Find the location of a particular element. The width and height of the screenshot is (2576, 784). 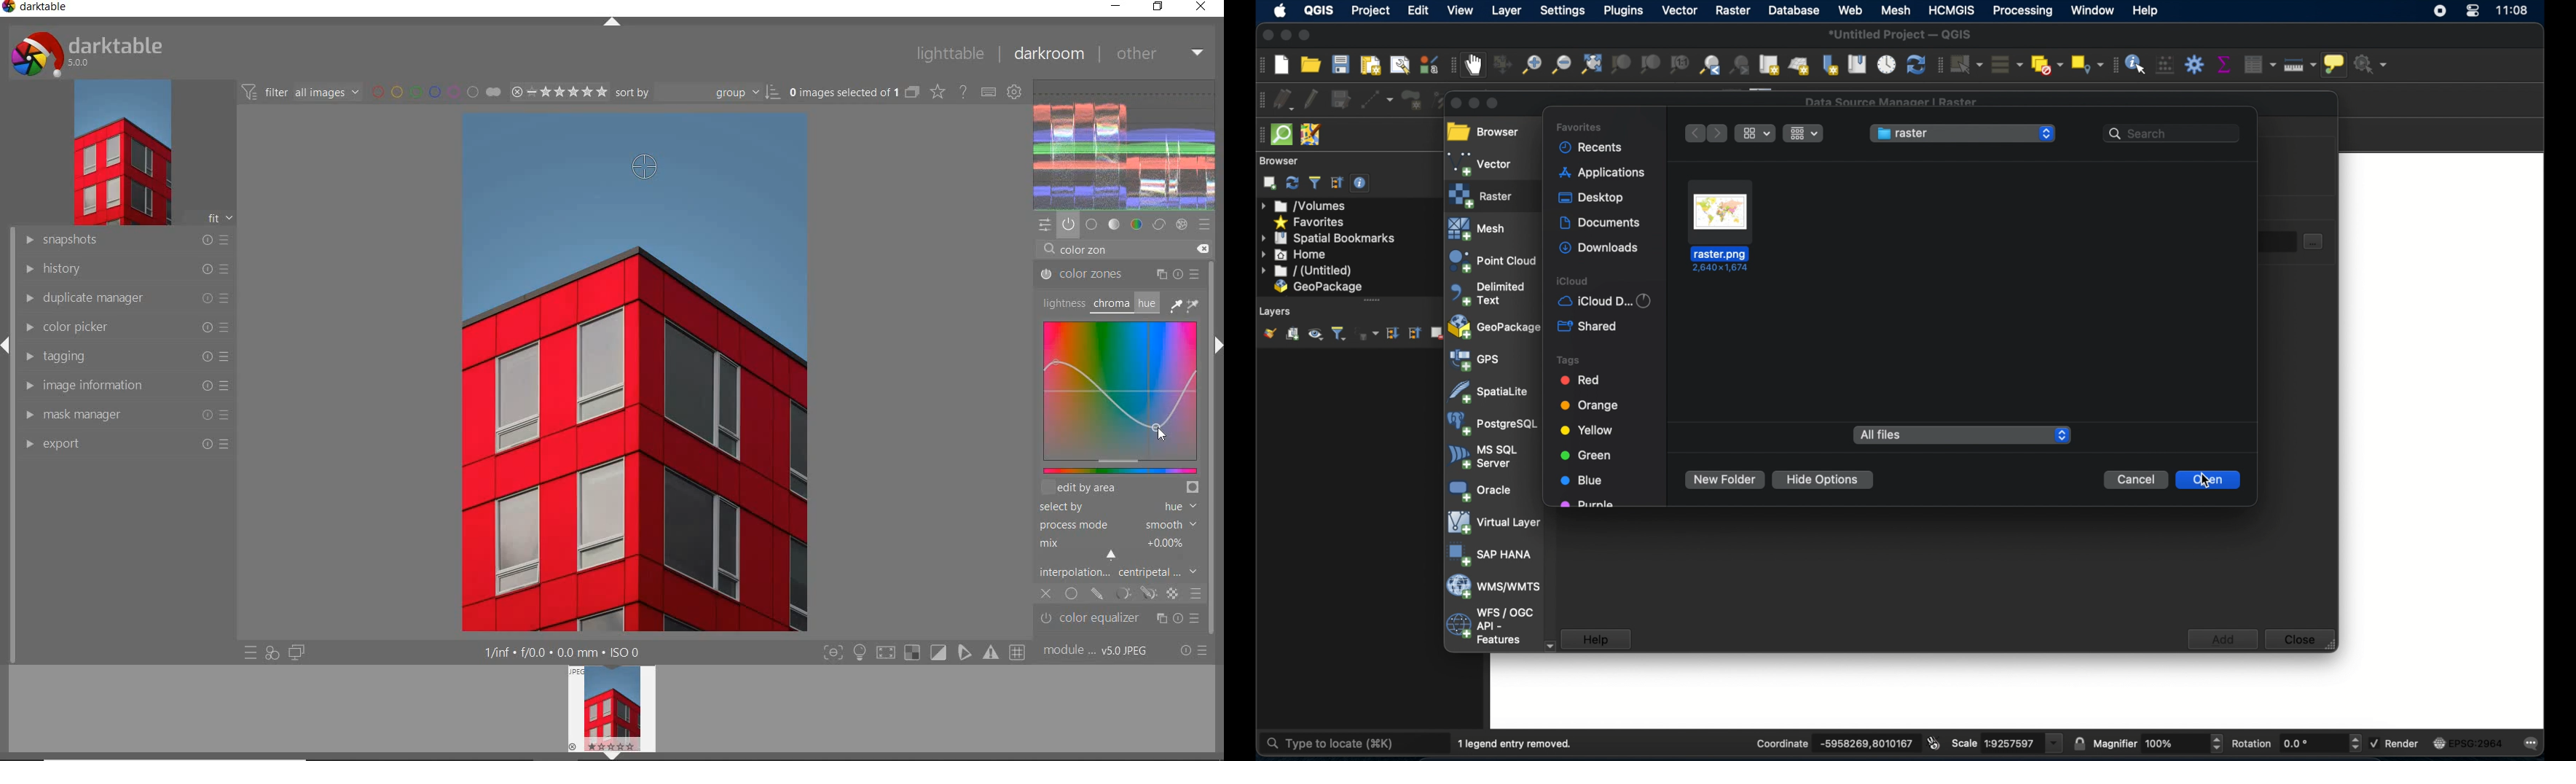

select by location is located at coordinates (2085, 64).